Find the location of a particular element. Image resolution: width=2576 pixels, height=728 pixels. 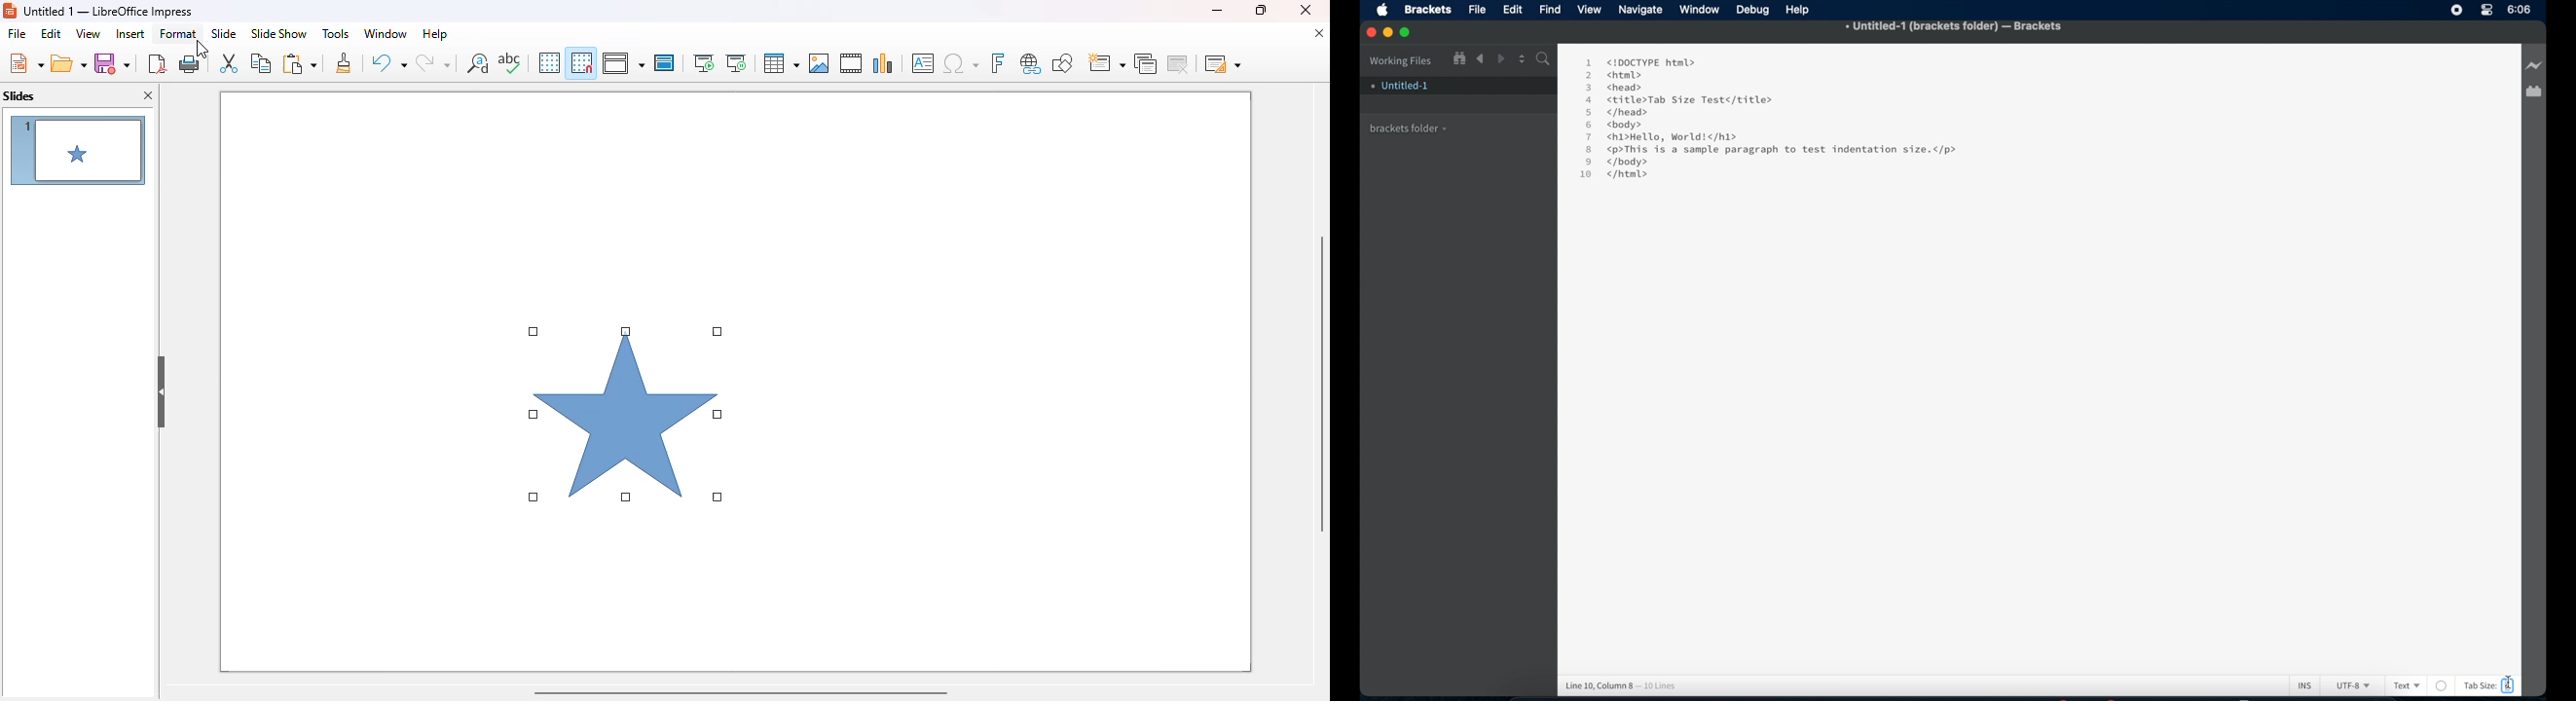

Close is located at coordinates (1371, 33).